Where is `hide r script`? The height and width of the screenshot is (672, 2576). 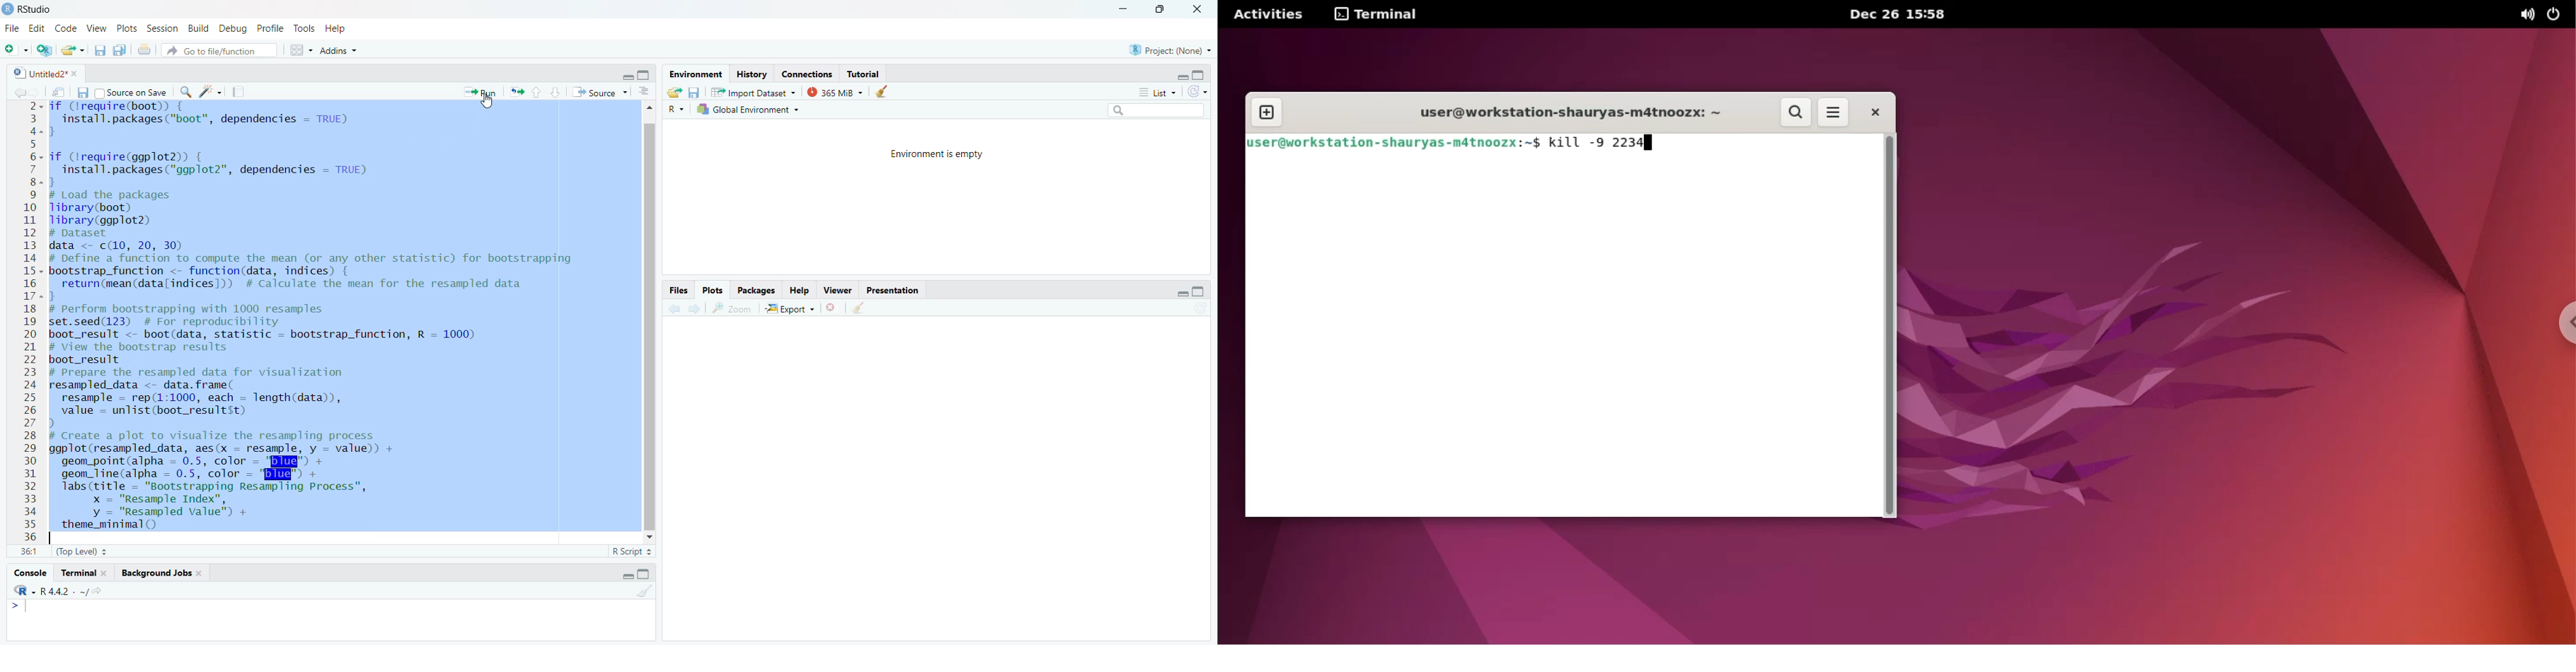
hide r script is located at coordinates (1177, 77).